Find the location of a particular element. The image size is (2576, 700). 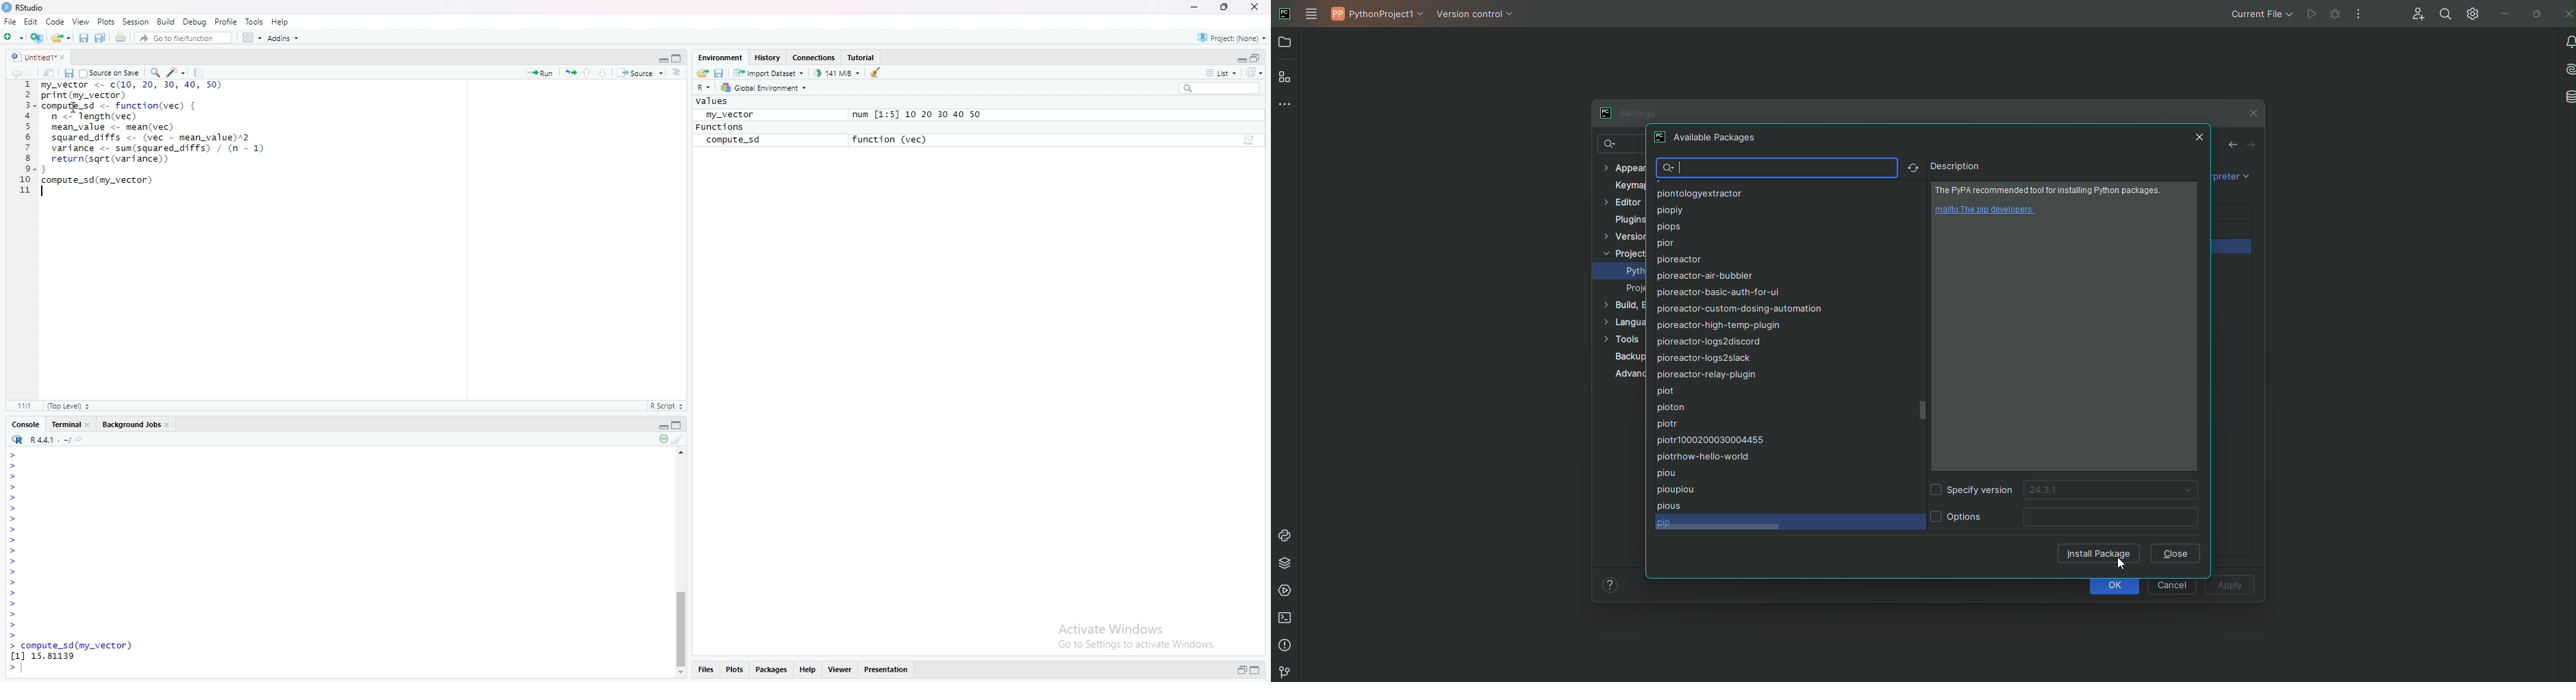

computfe_sd <- function(vec) {
n <= Tength(vec)
mean_value <- mean(vec)
squared_diffs <- (vec - mean_value)r2
variance <- sum(squared_diffs) / (n - 1)
return(sqre (variance)

3

compute_sd(my_vector) is located at coordinates (155, 148).